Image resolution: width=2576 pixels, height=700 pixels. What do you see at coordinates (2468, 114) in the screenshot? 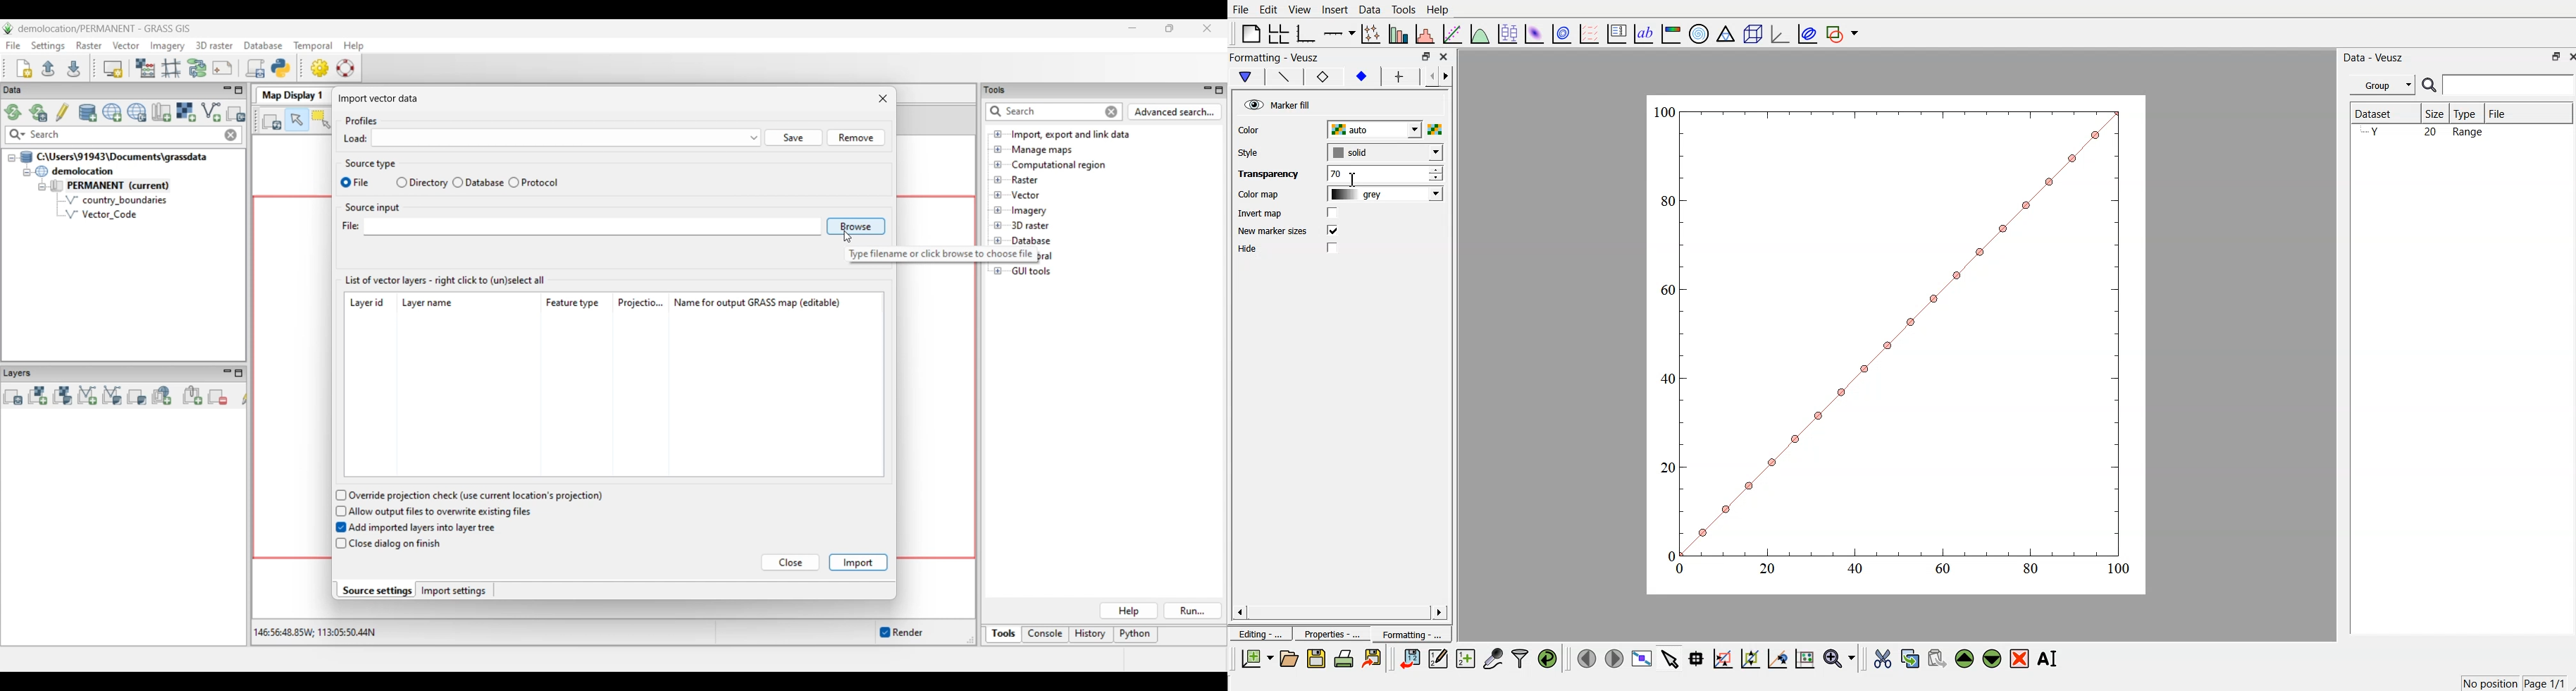
I see `Type` at bounding box center [2468, 114].